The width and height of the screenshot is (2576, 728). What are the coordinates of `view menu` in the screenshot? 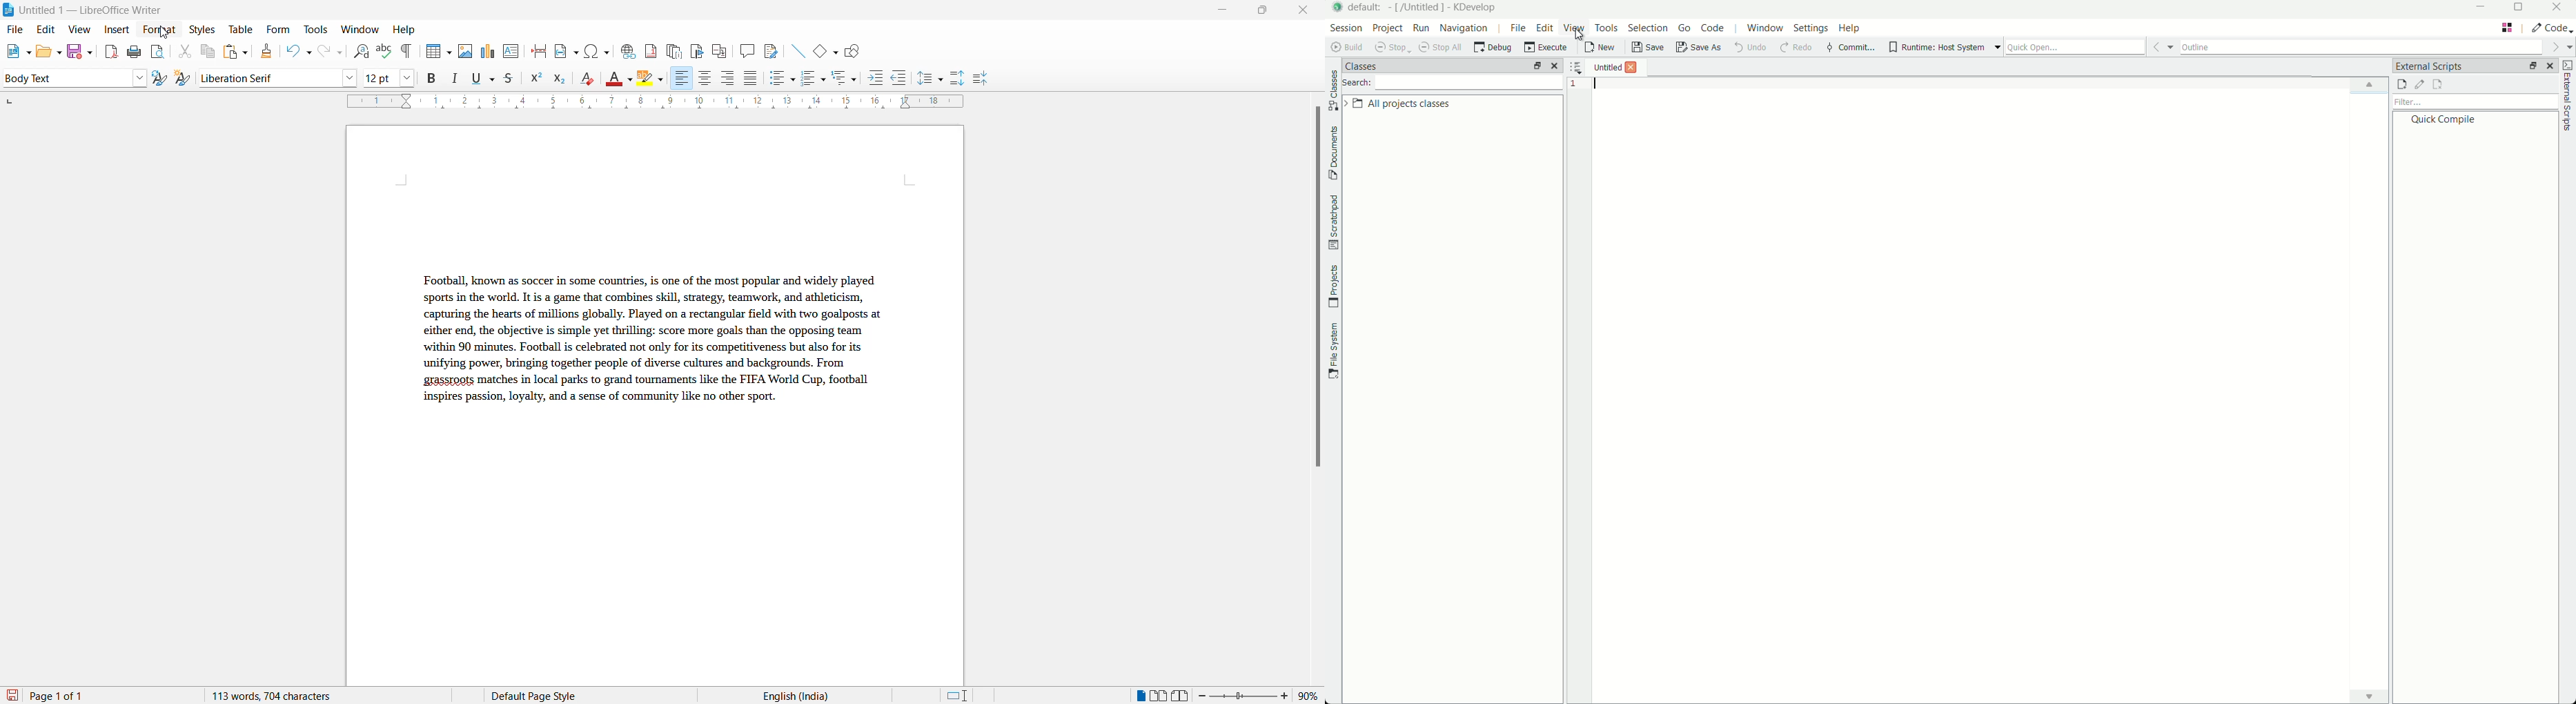 It's located at (1572, 27).